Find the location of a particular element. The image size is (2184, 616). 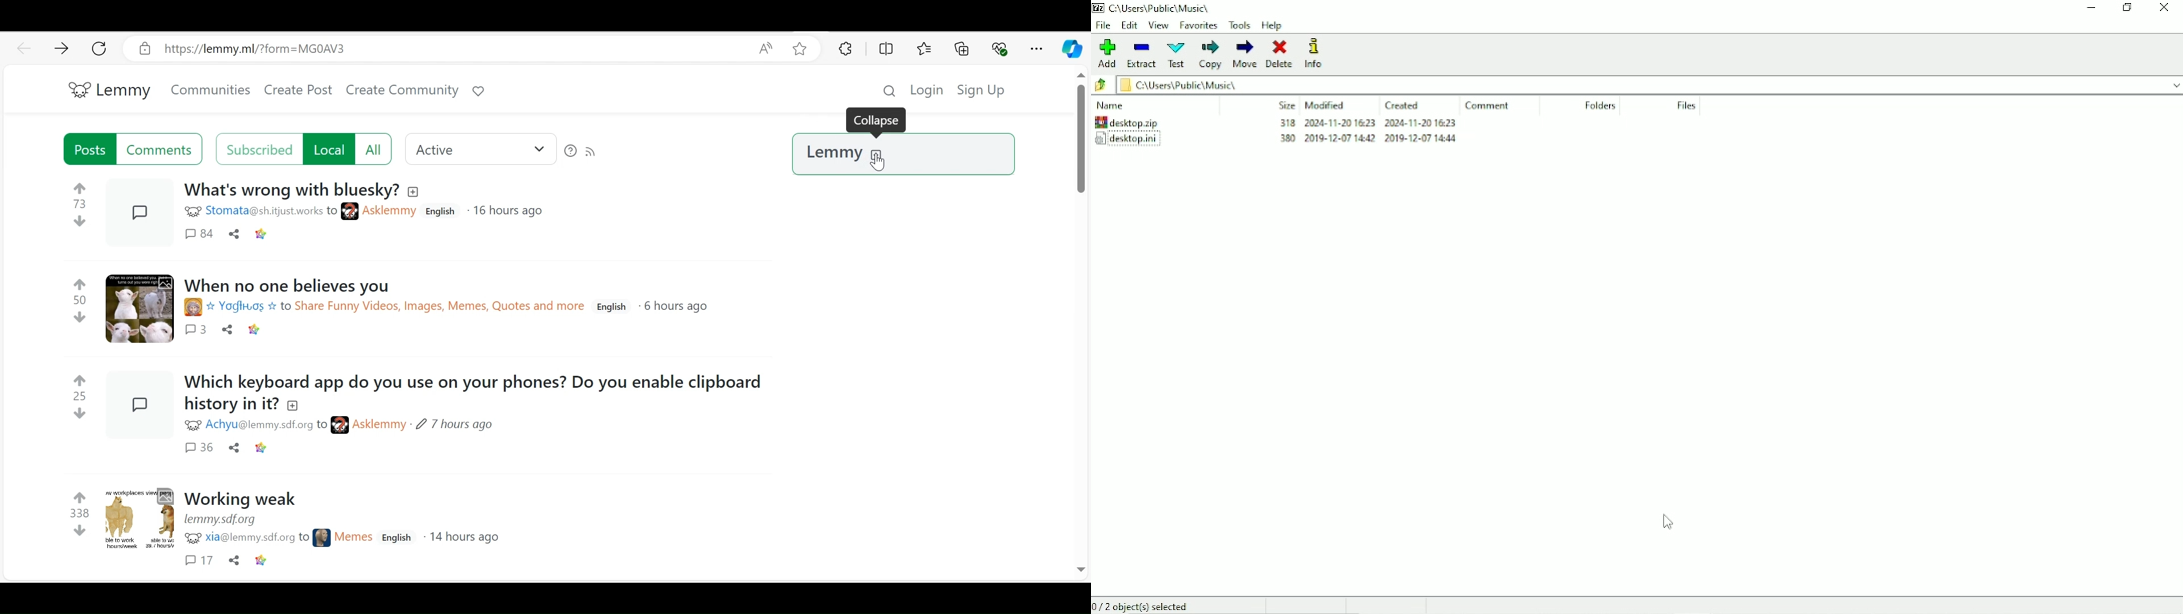

Favorites is located at coordinates (923, 48).